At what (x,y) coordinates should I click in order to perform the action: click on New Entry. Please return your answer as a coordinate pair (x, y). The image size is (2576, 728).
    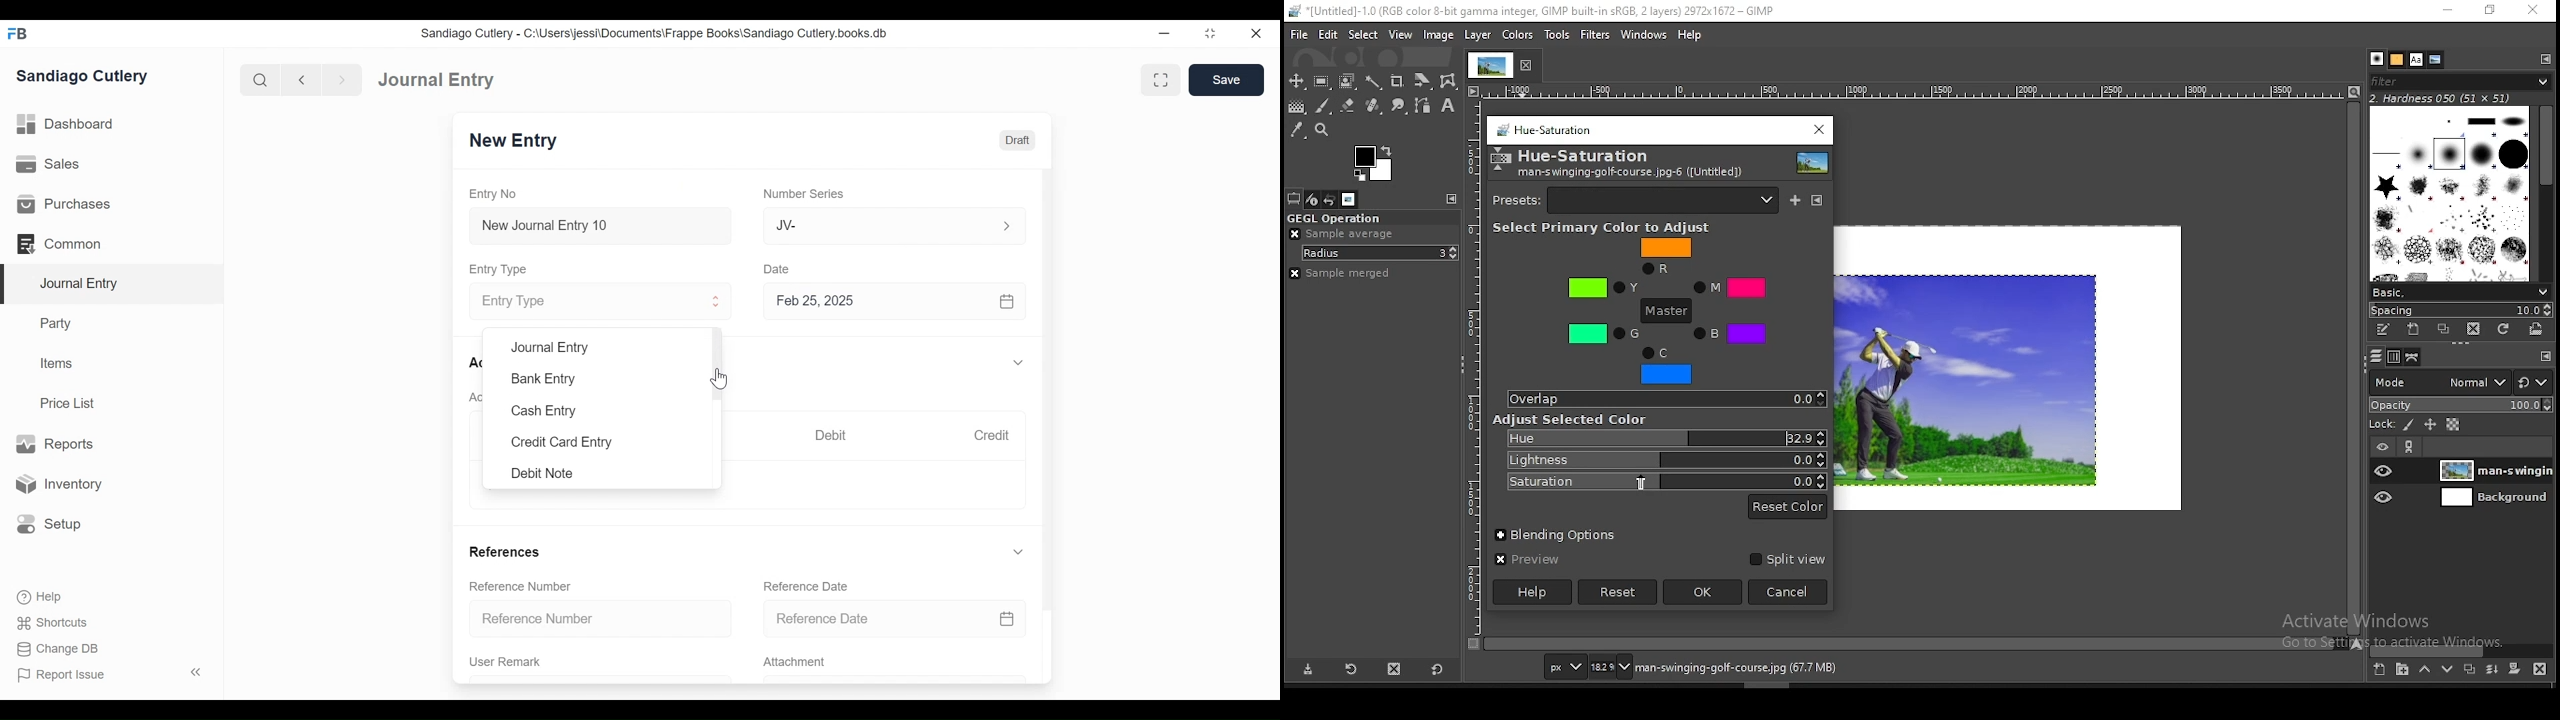
    Looking at the image, I should click on (517, 142).